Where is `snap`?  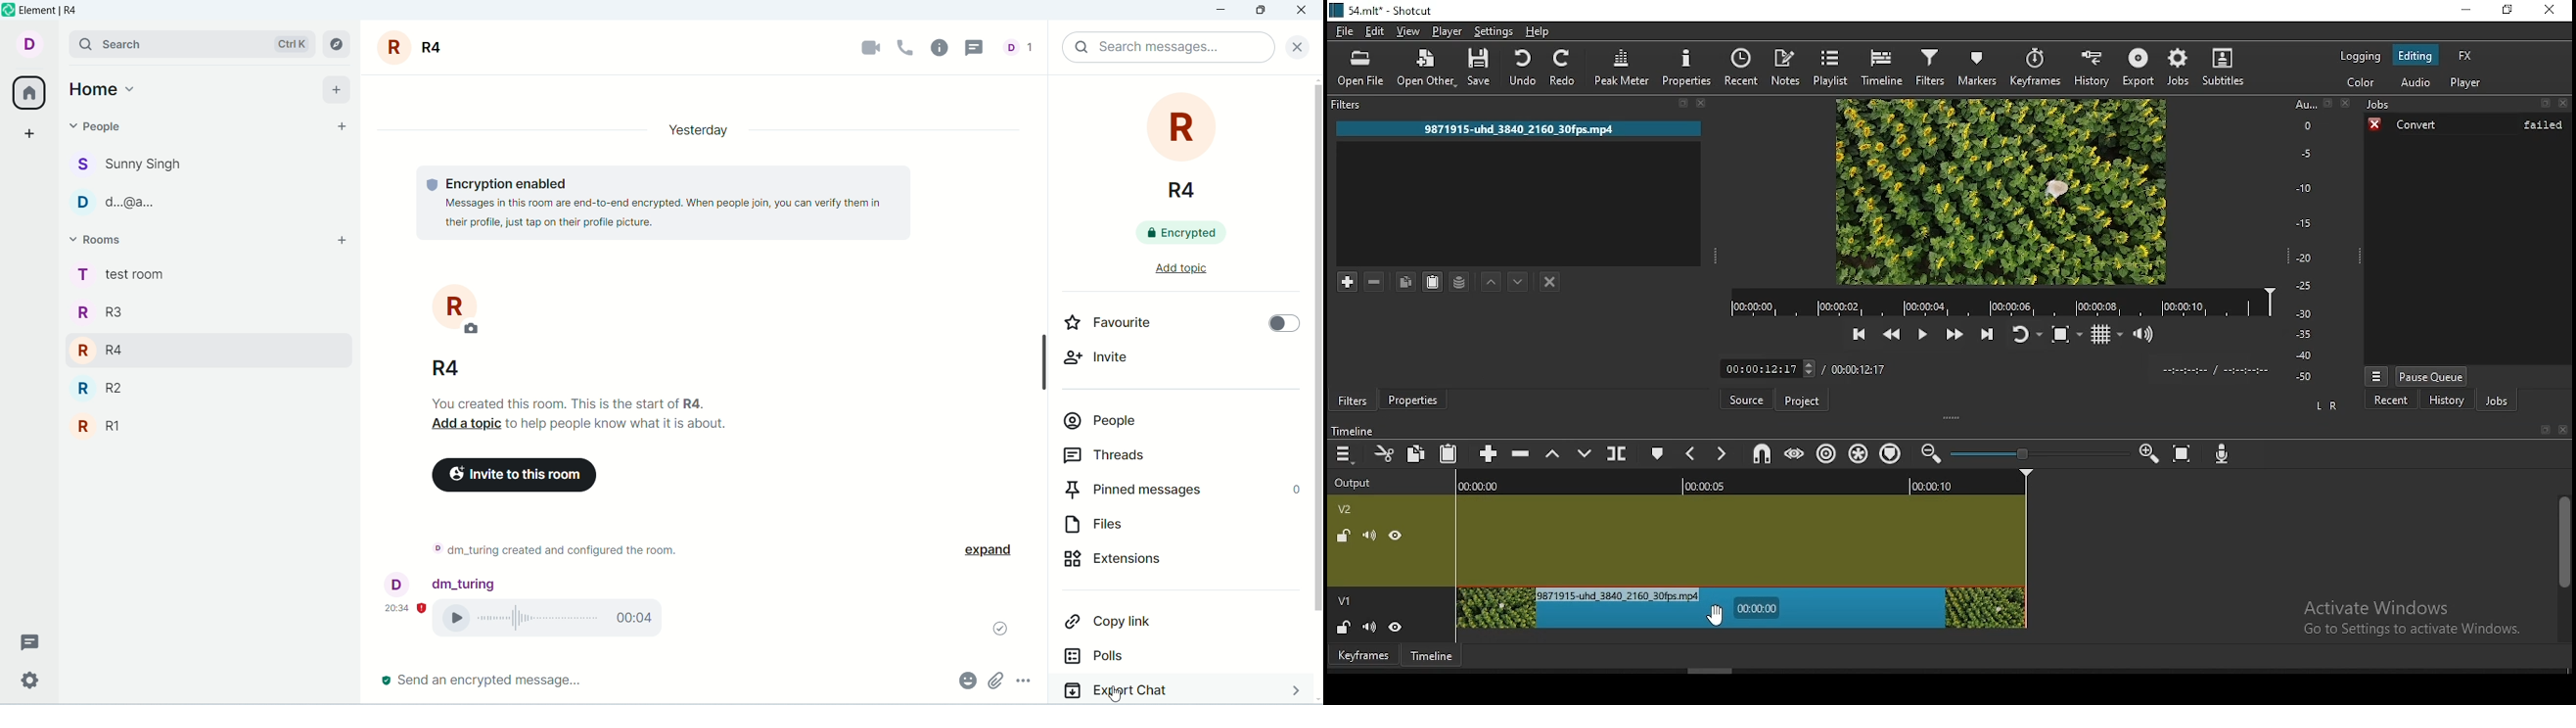 snap is located at coordinates (1764, 453).